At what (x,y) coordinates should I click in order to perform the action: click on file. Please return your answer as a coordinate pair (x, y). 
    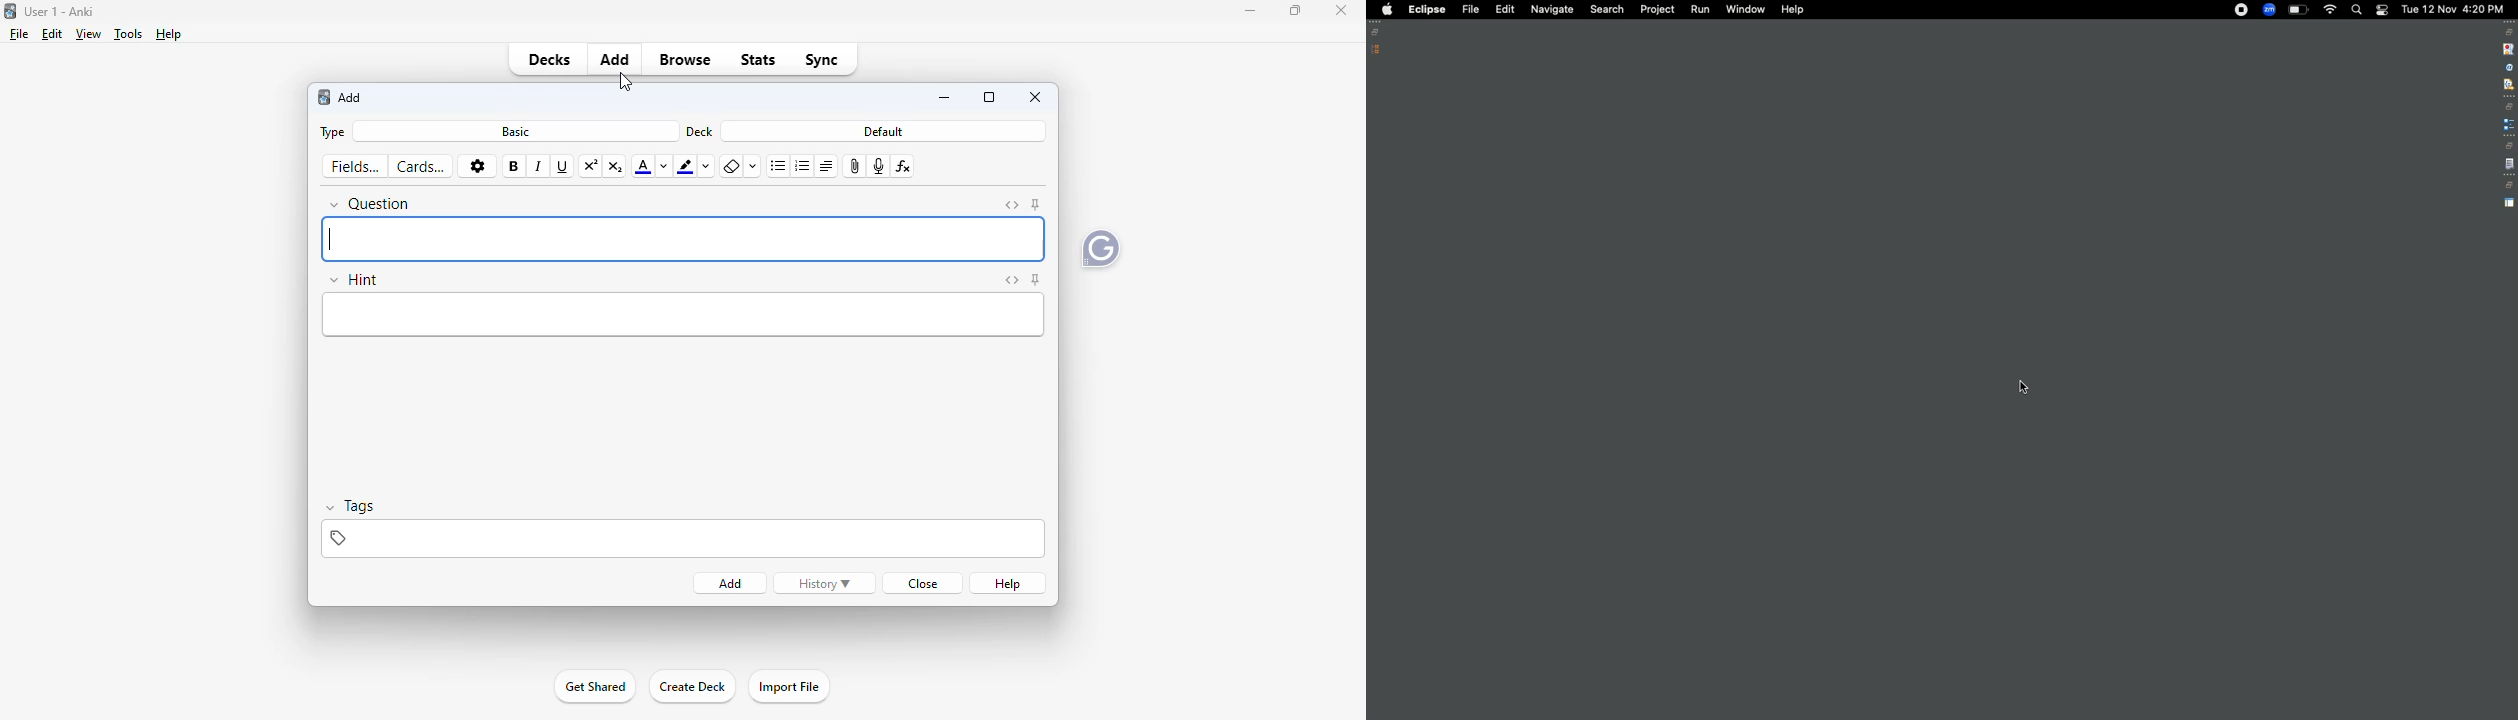
    Looking at the image, I should click on (20, 34).